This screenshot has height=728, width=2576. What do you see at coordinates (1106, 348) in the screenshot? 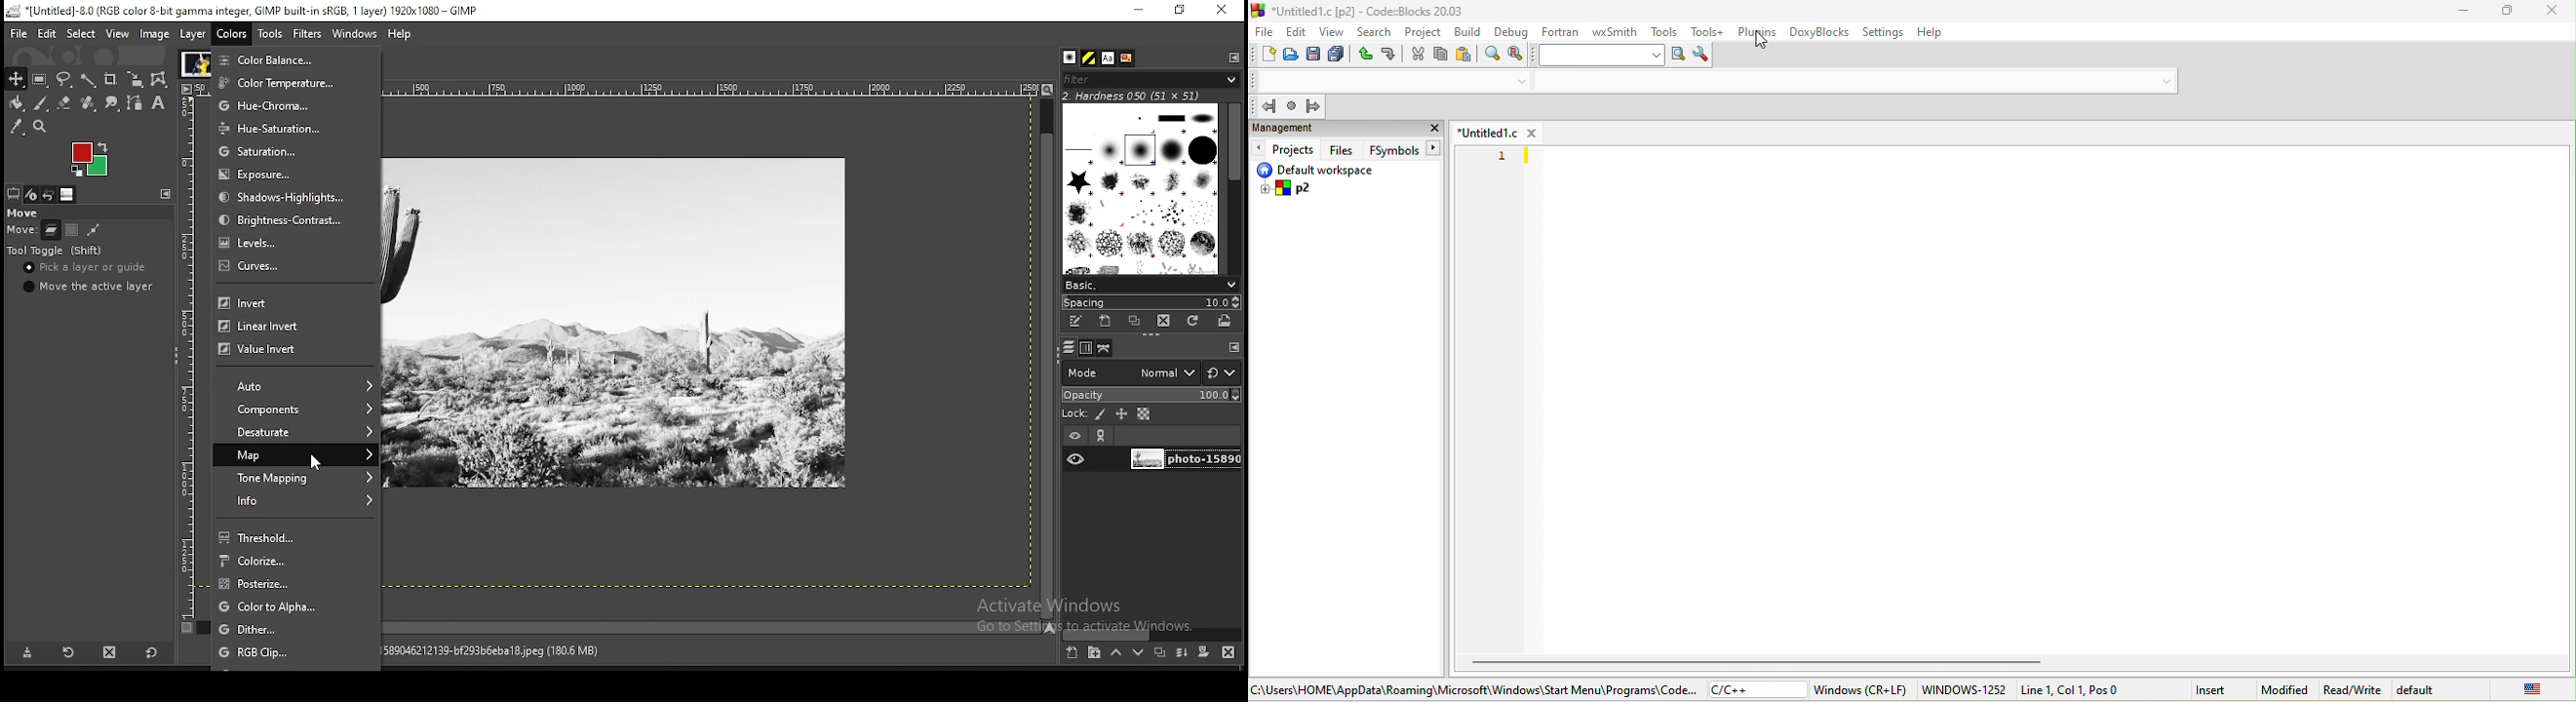
I see `paths` at bounding box center [1106, 348].